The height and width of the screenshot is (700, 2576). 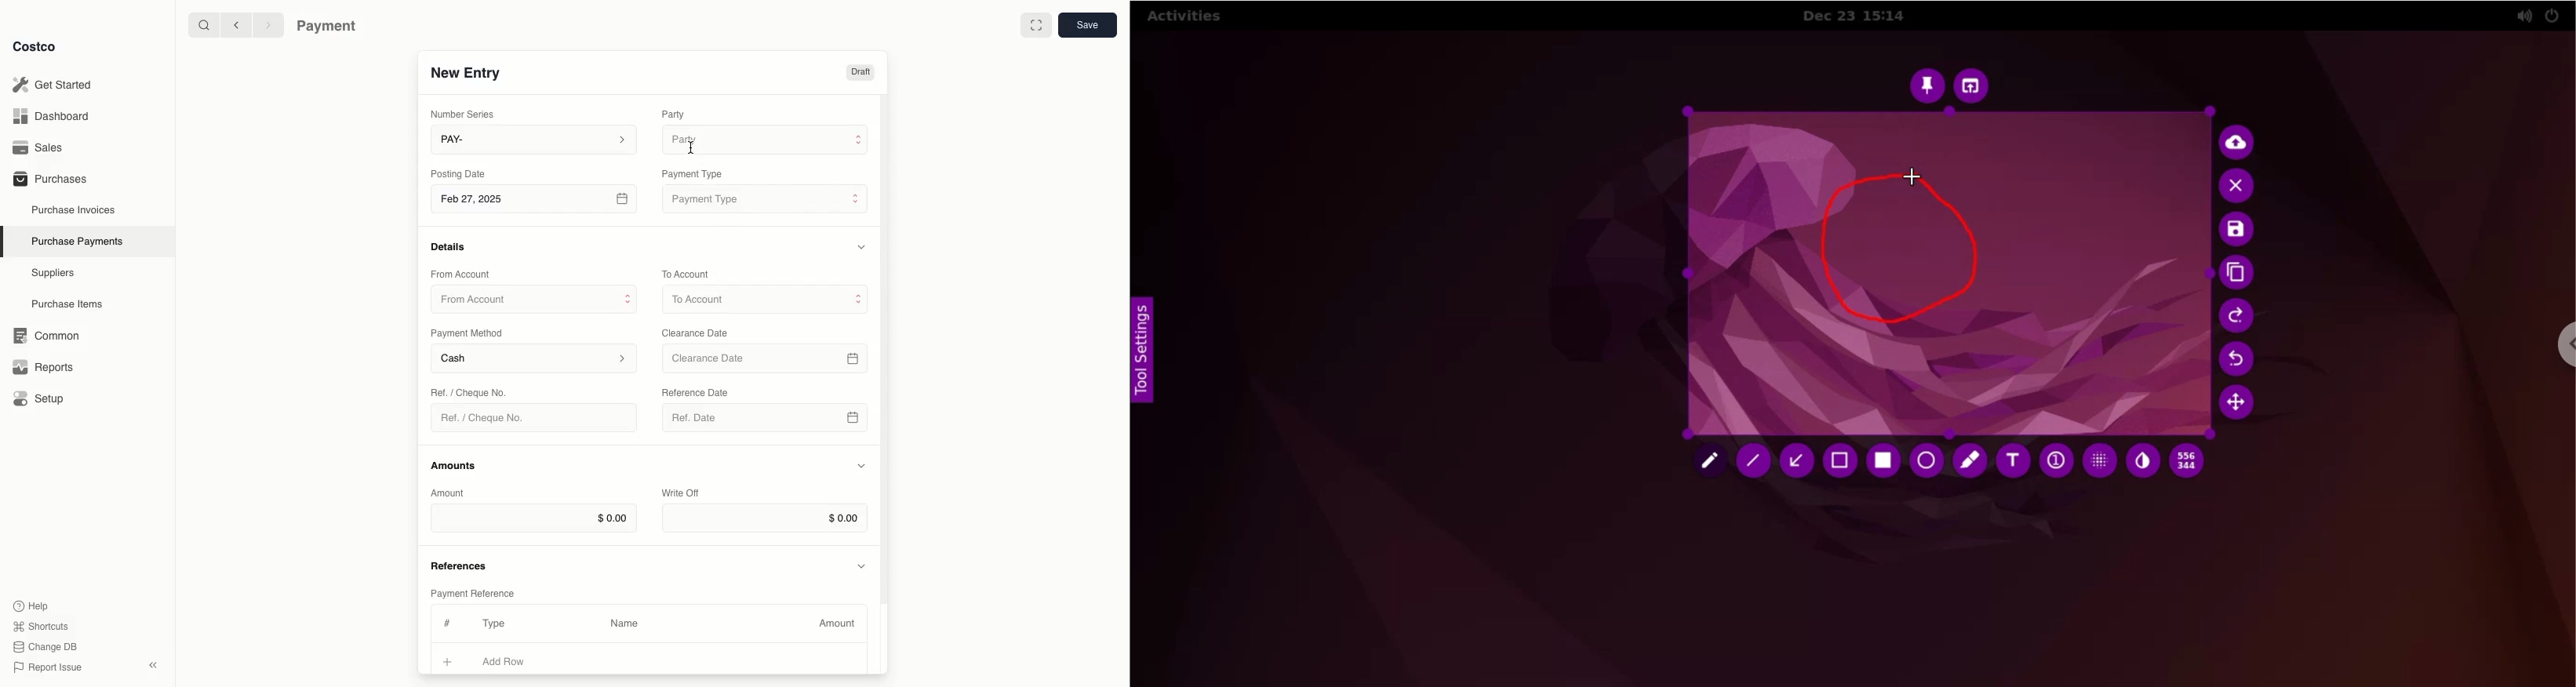 I want to click on cursor, so click(x=691, y=147).